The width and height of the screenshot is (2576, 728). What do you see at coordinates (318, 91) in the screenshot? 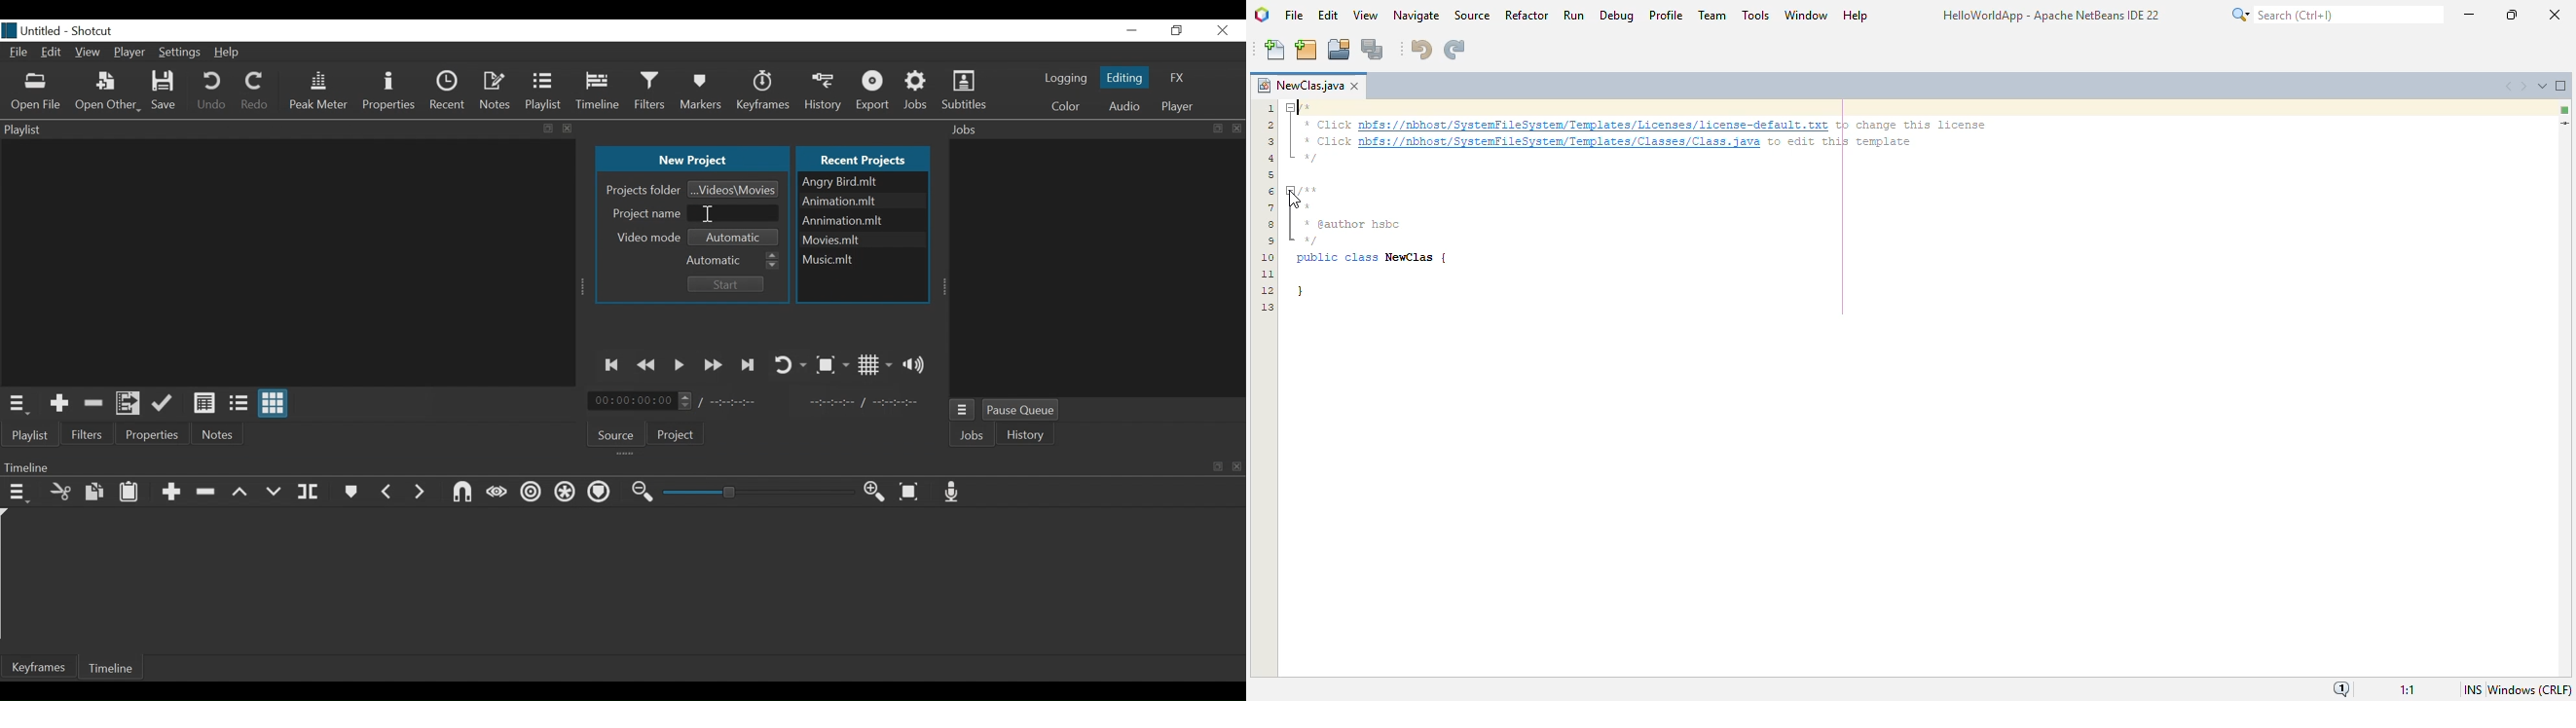
I see `Peak Meter` at bounding box center [318, 91].